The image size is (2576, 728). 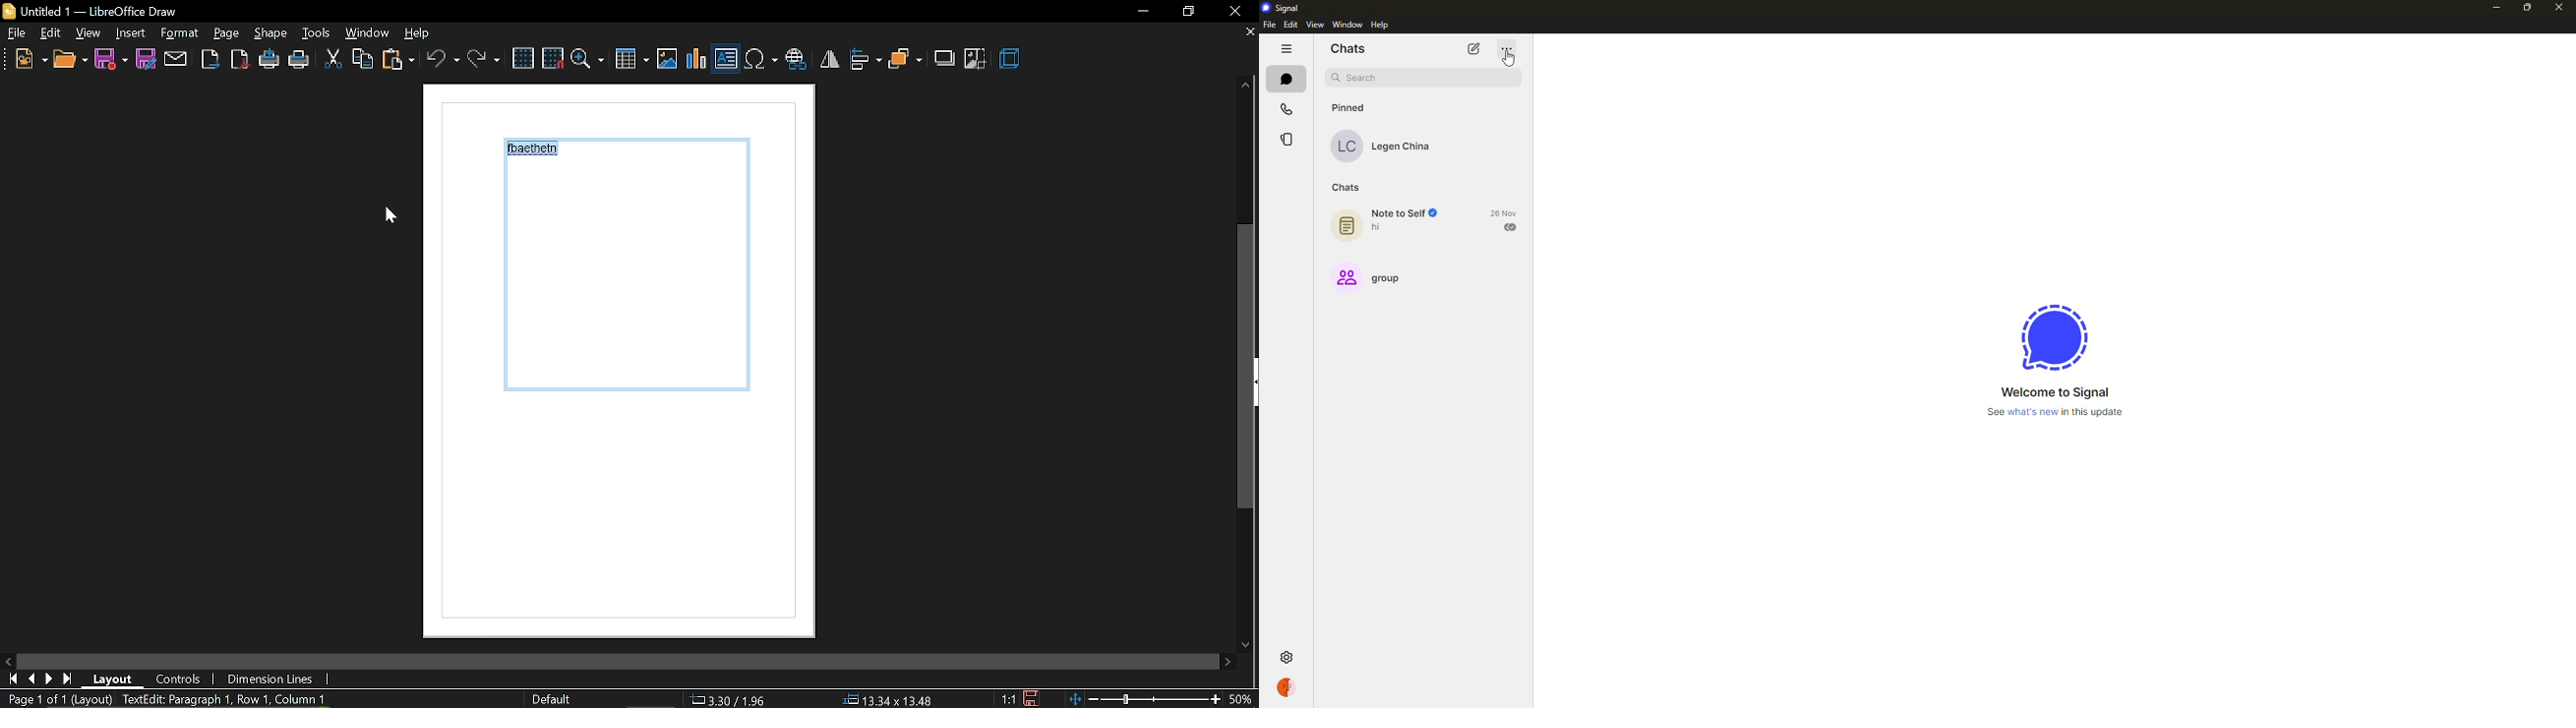 I want to click on fbaethein, so click(x=536, y=151).